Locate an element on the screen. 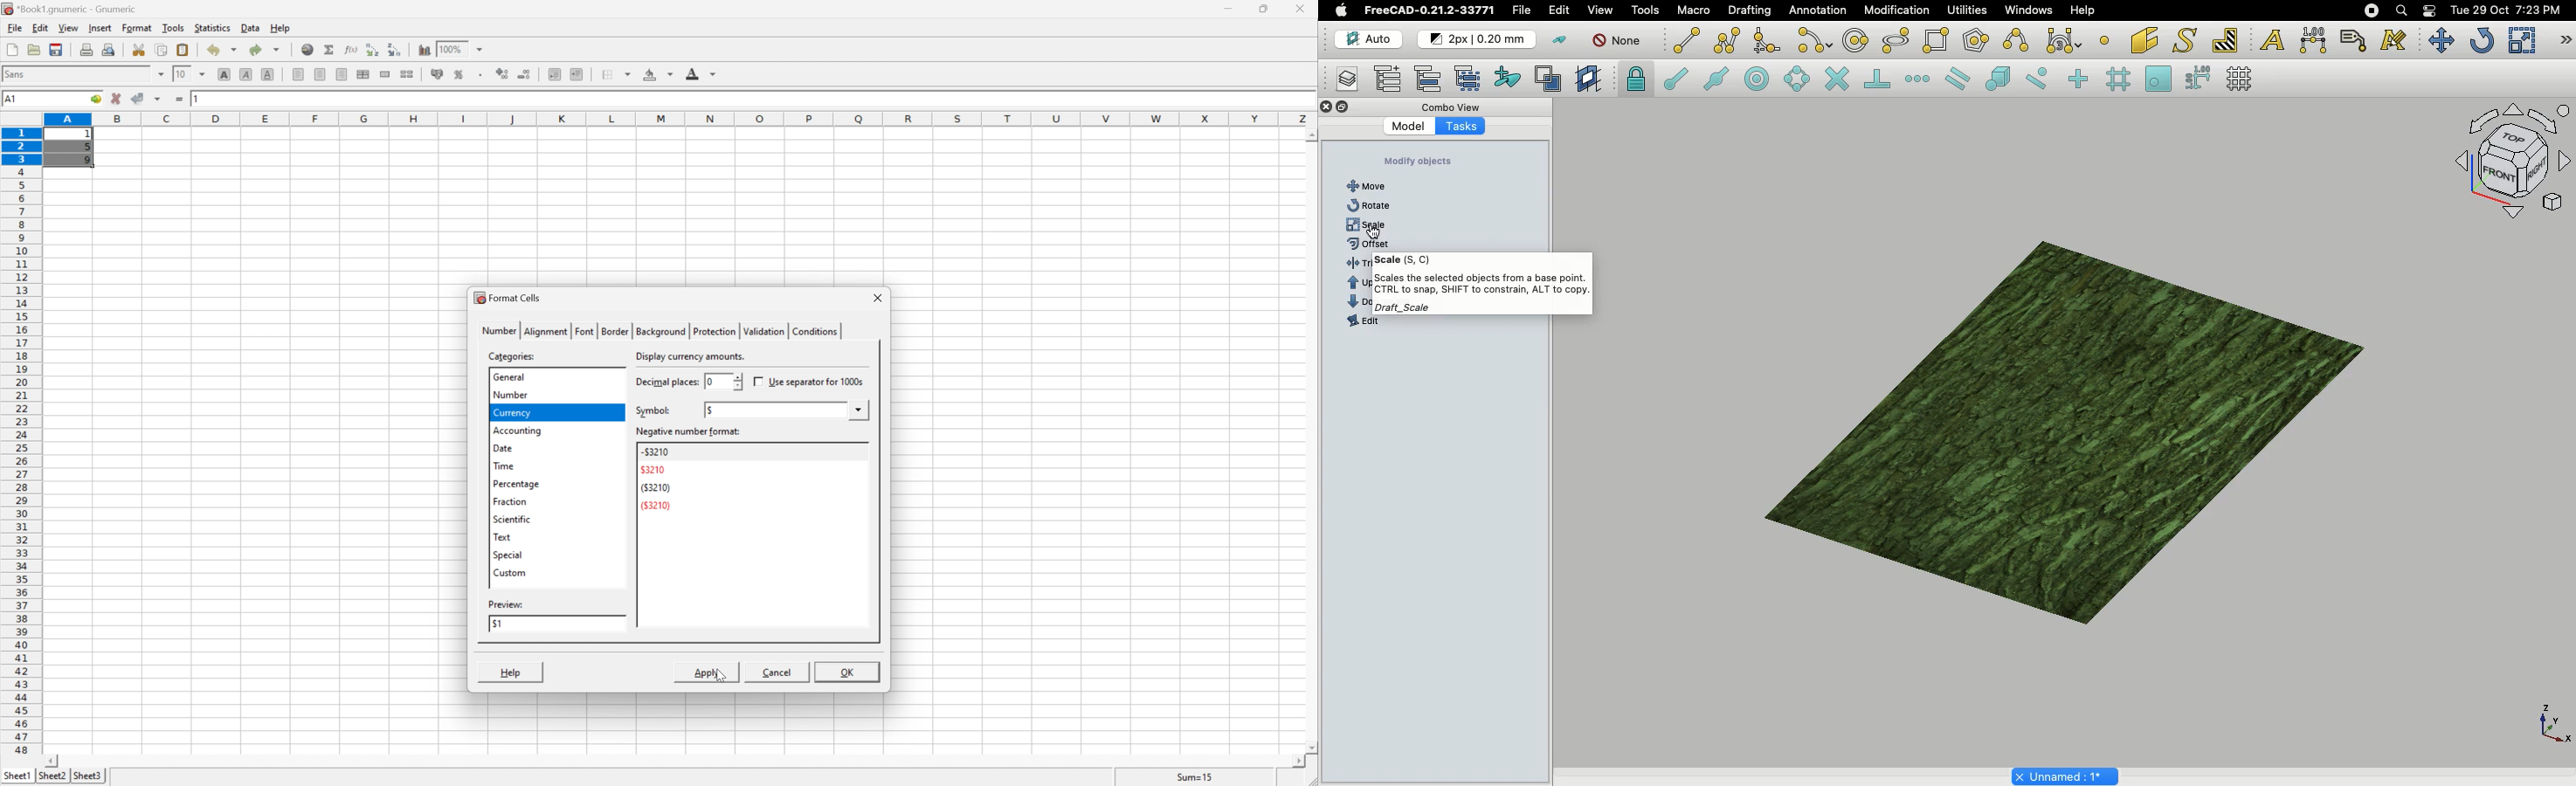 The height and width of the screenshot is (812, 2576). Line is located at coordinates (1364, 183).